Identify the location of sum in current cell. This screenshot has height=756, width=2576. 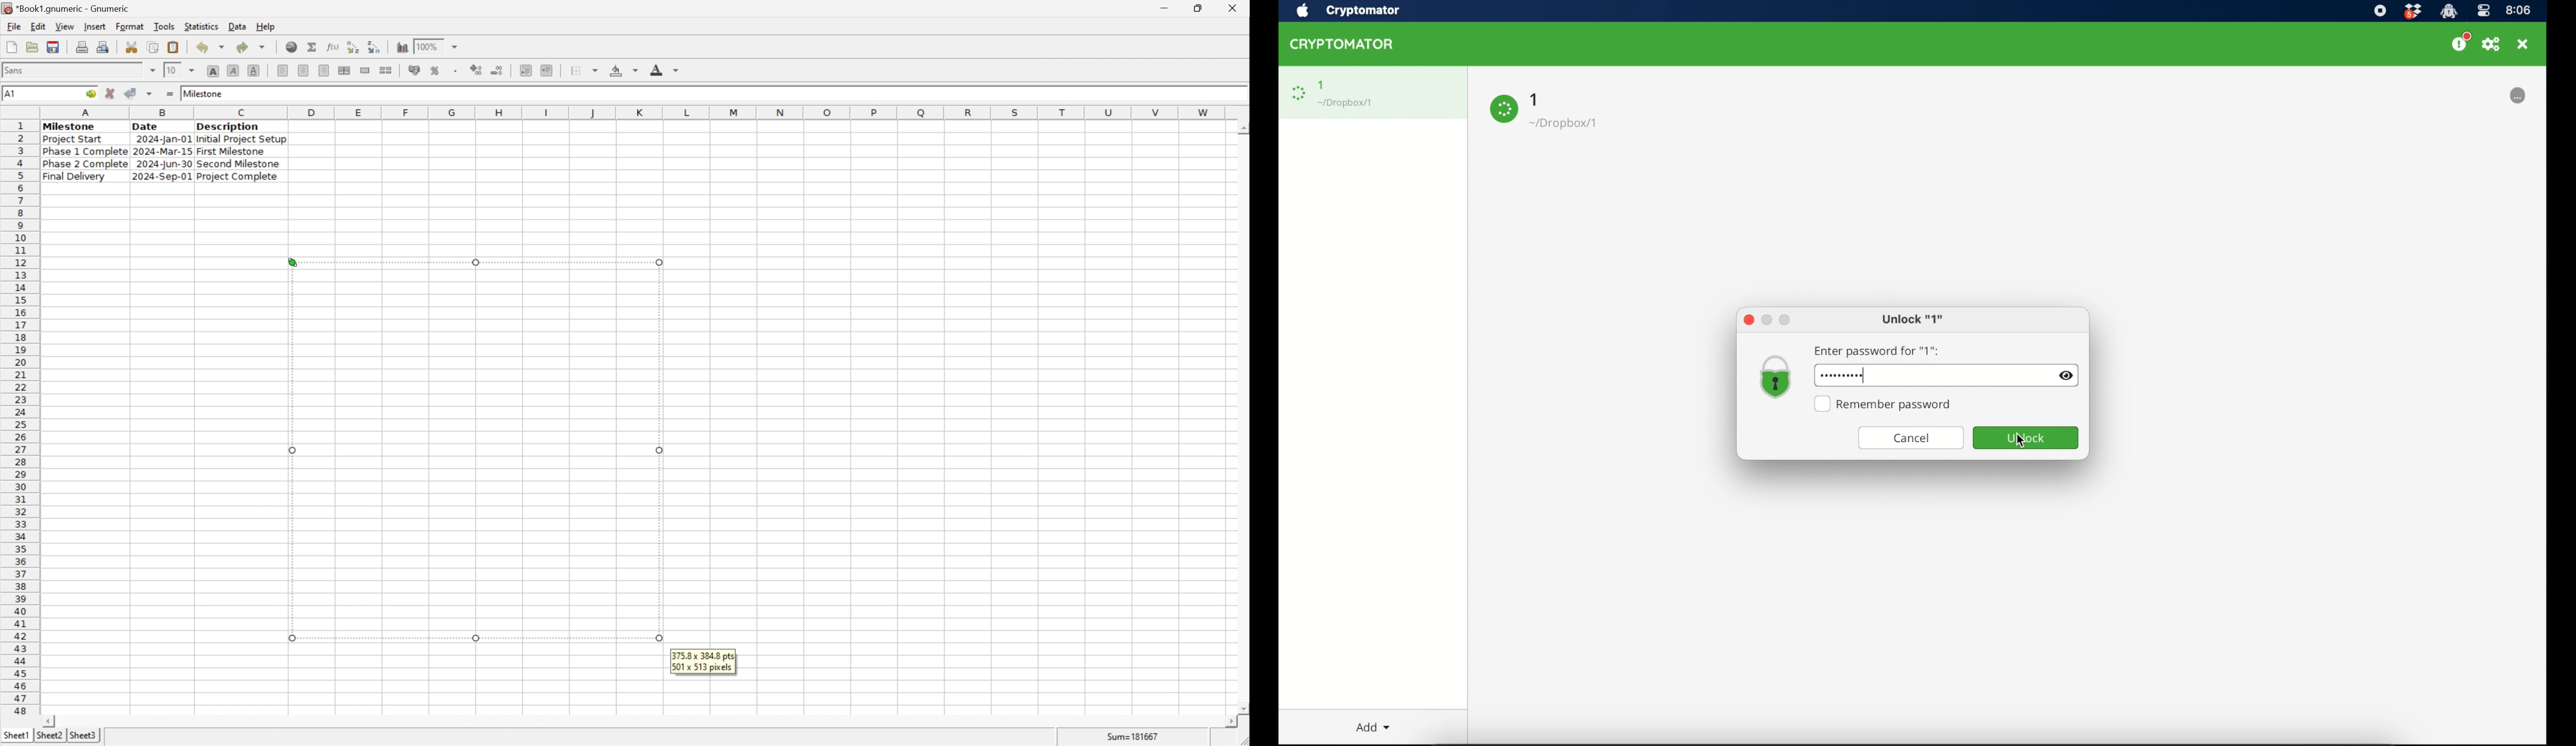
(313, 47).